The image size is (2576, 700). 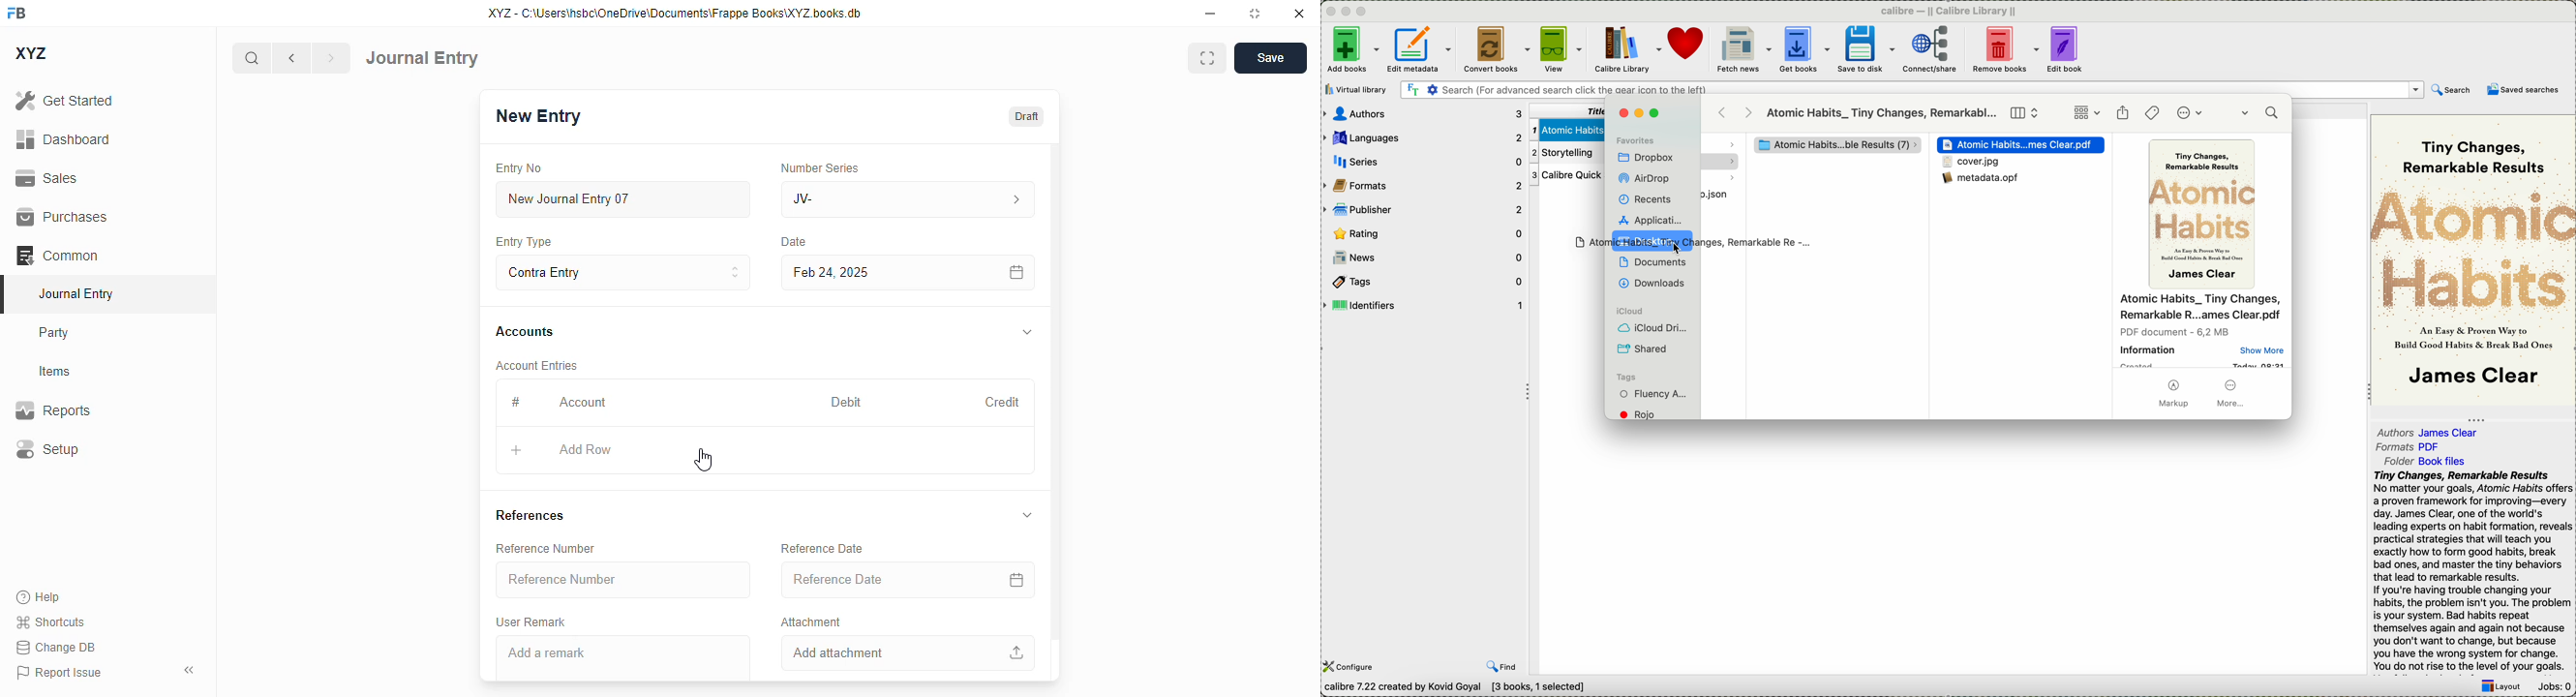 What do you see at coordinates (332, 58) in the screenshot?
I see `next` at bounding box center [332, 58].